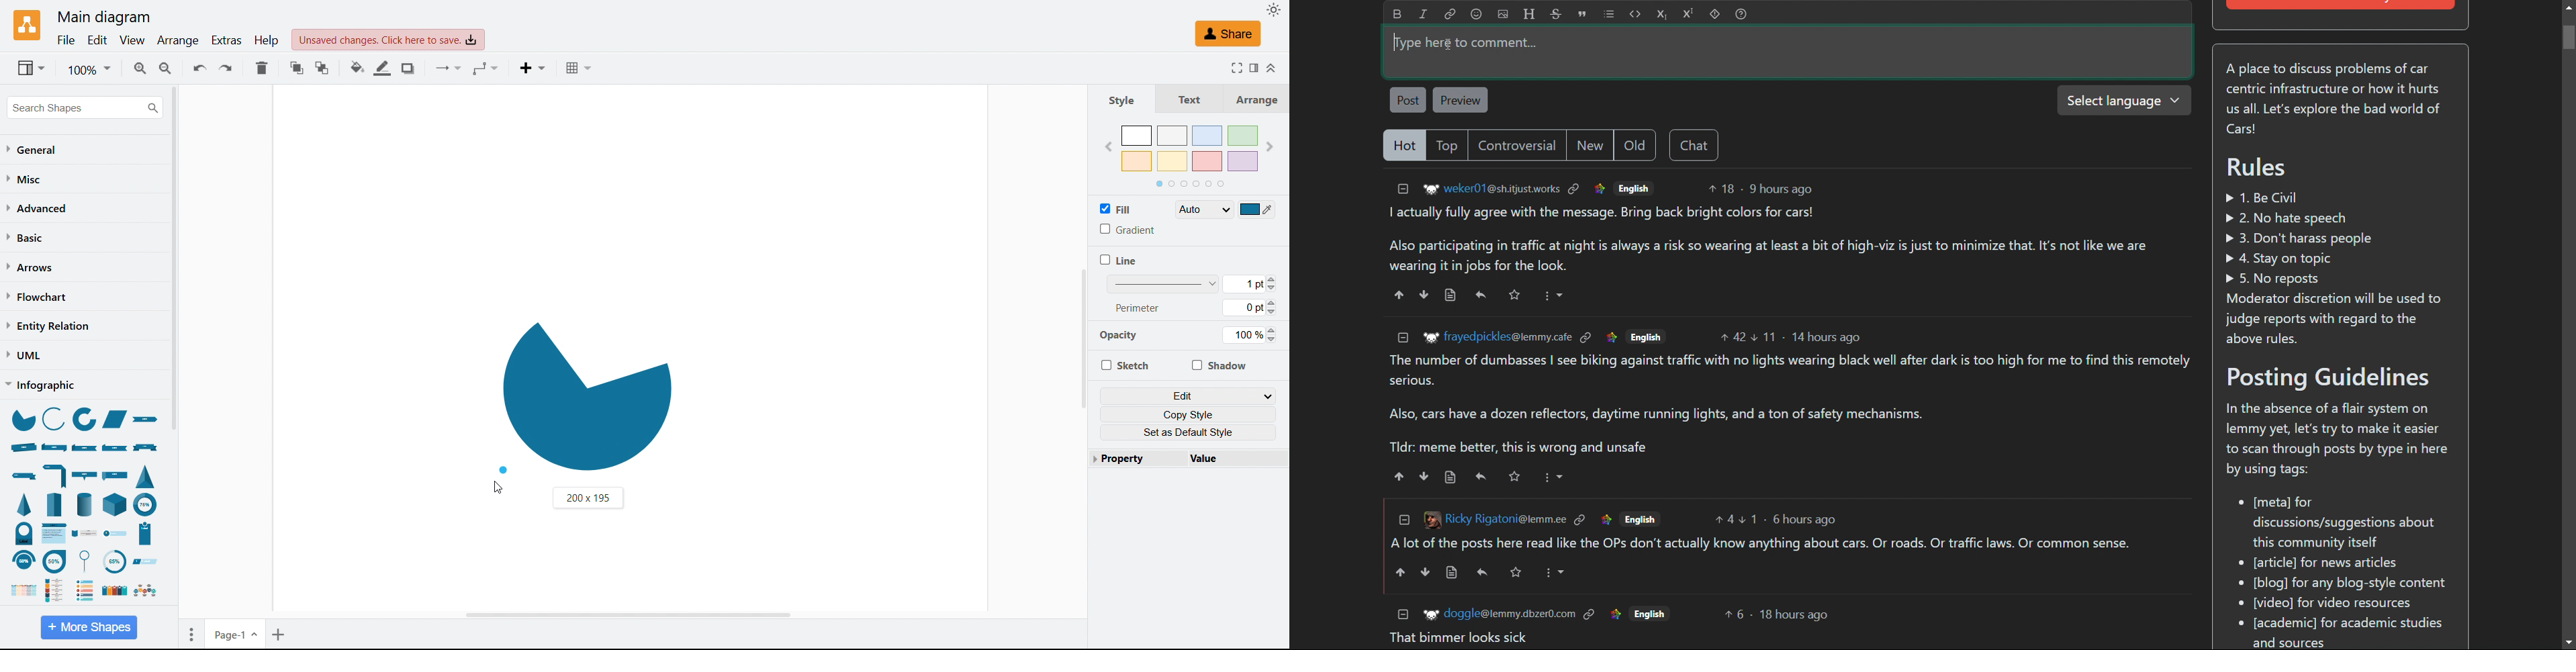 This screenshot has height=672, width=2576. What do you see at coordinates (486, 69) in the screenshot?
I see `Waypoints ` at bounding box center [486, 69].